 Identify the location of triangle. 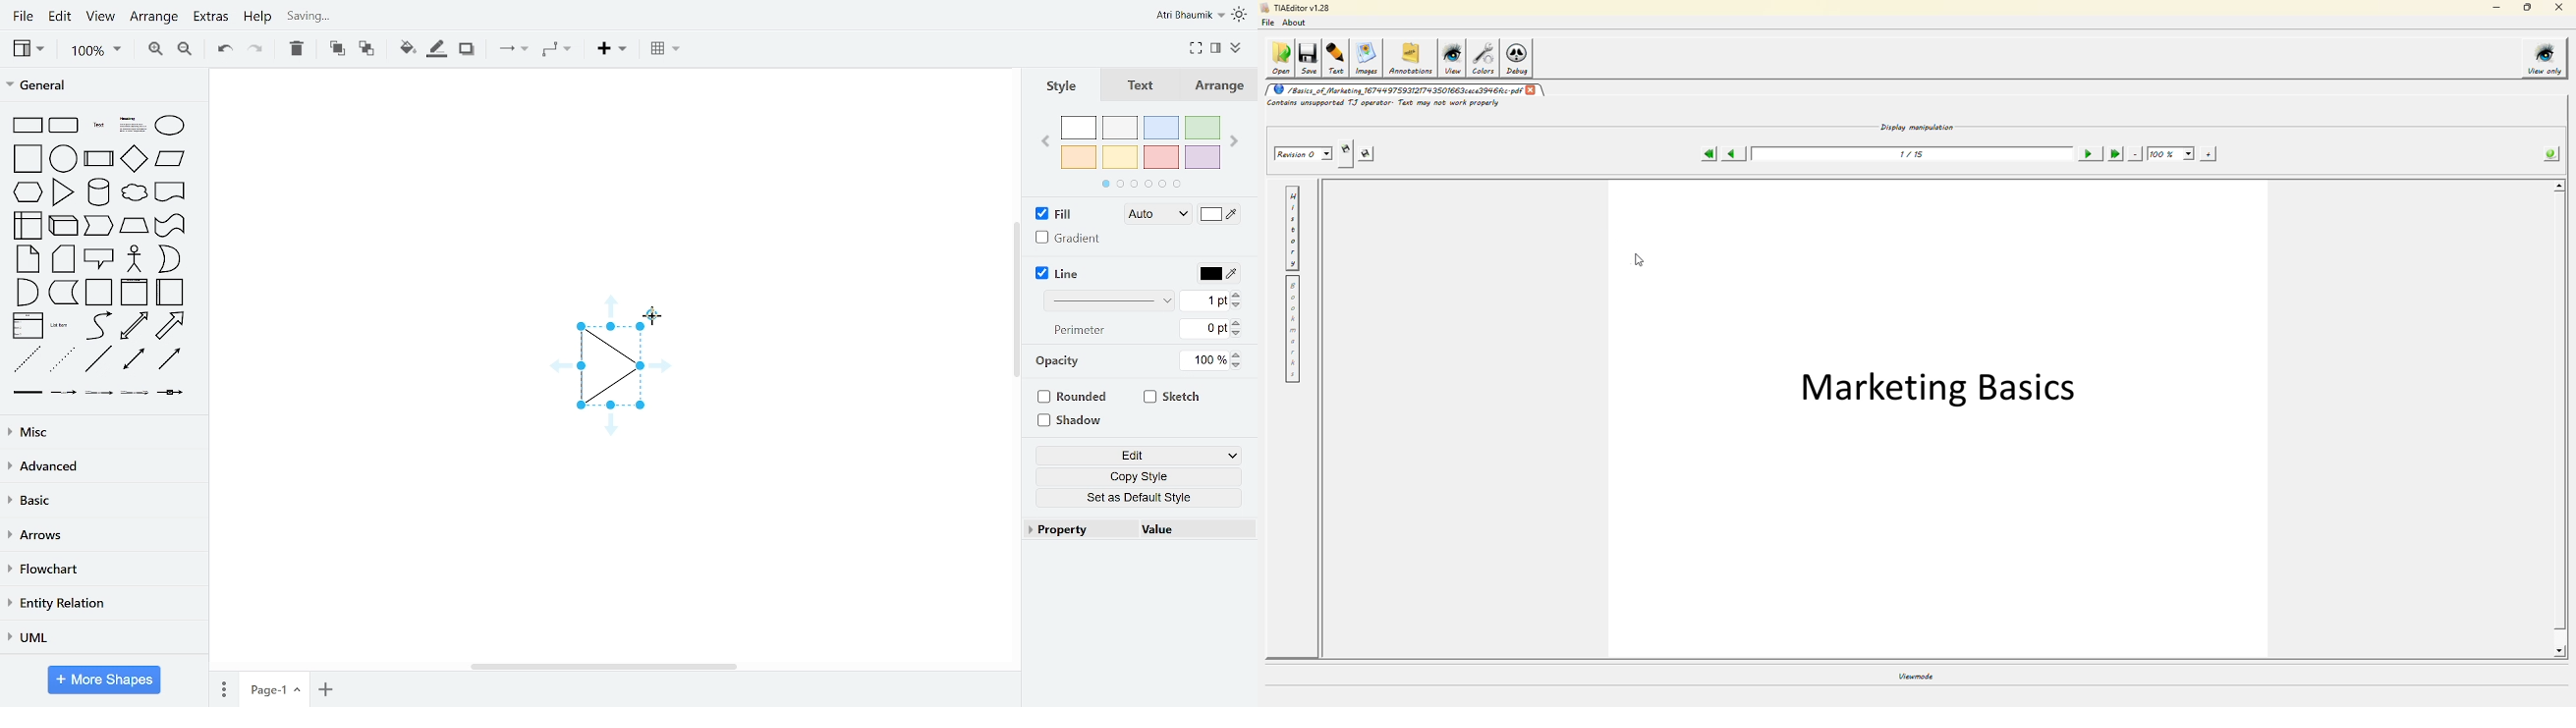
(65, 191).